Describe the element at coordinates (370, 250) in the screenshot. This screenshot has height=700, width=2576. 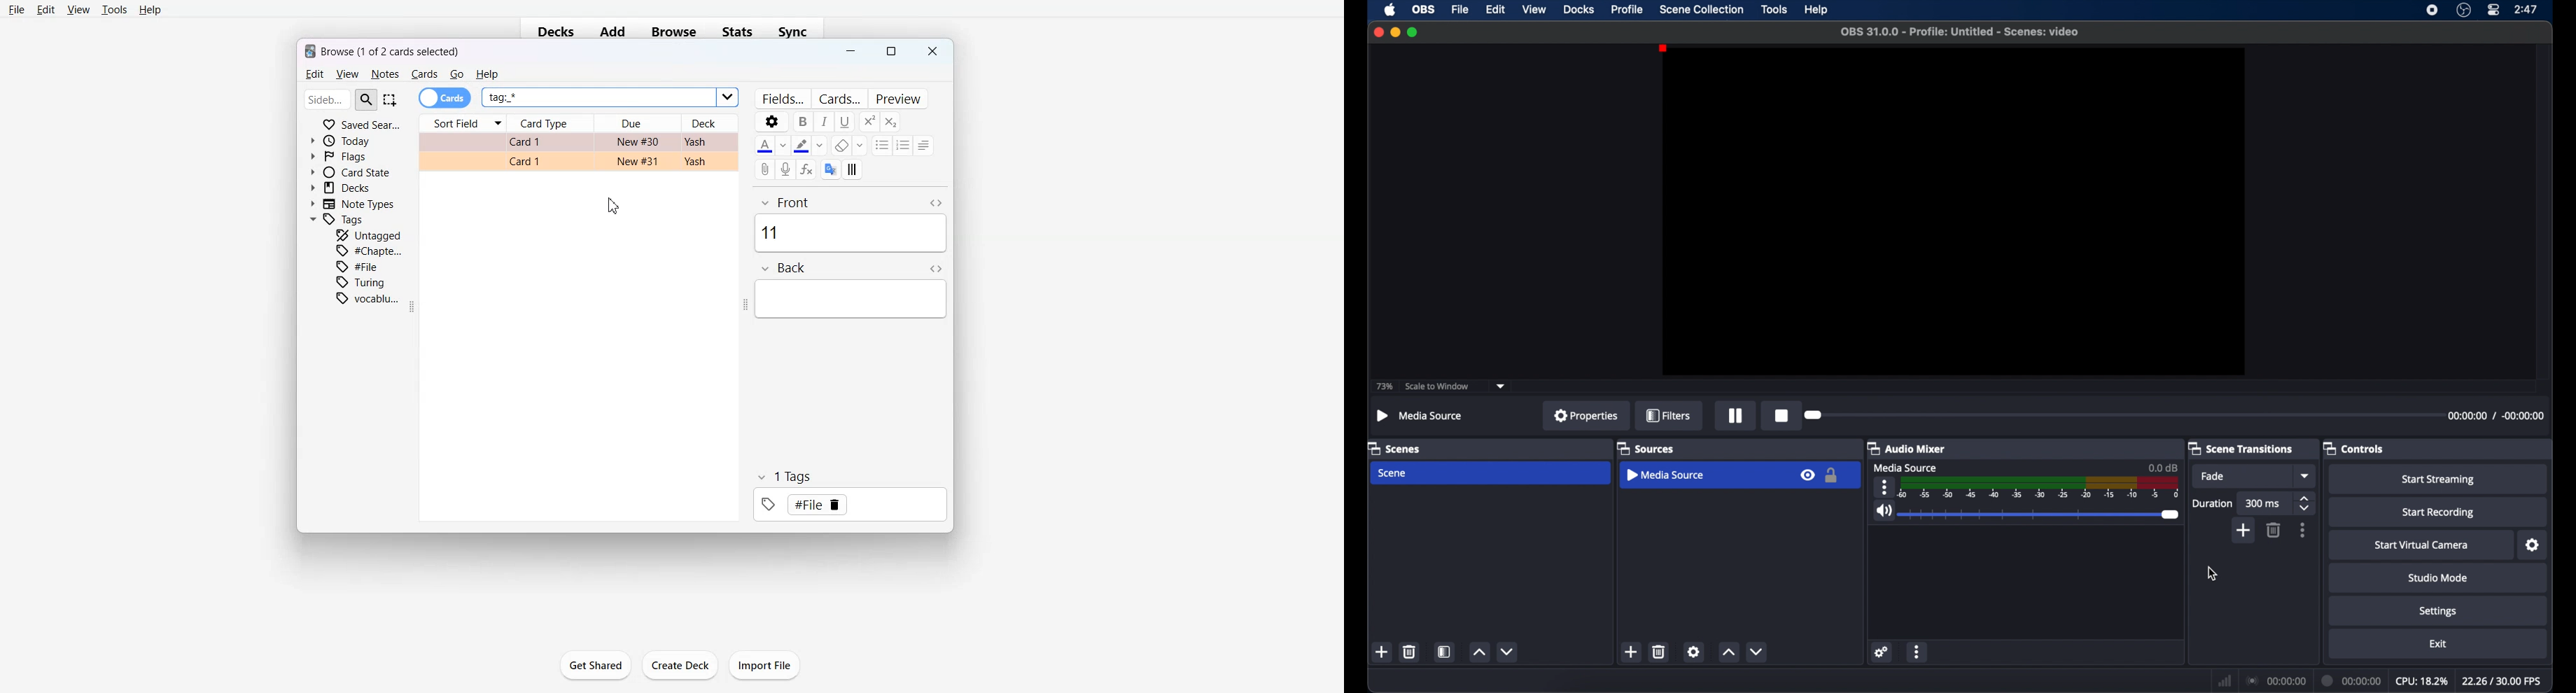
I see `Chapter` at that location.